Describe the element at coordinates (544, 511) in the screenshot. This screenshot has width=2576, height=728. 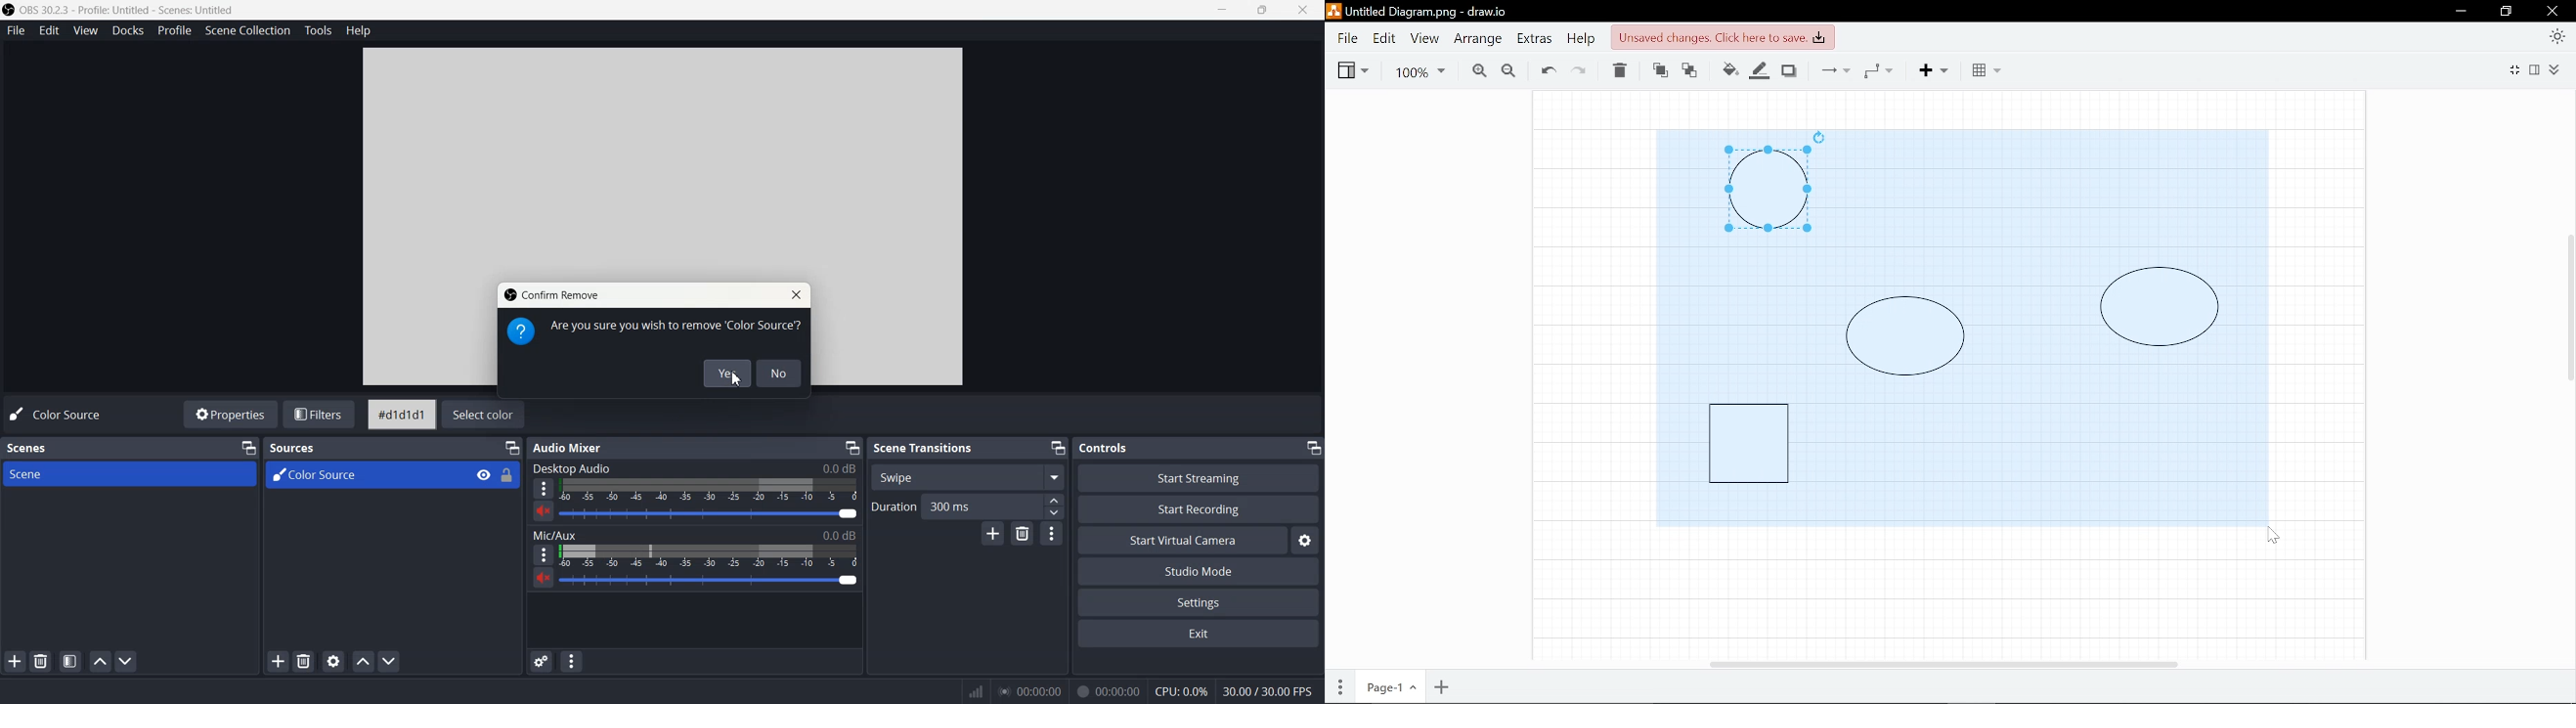
I see `Unmute/ Mute` at that location.